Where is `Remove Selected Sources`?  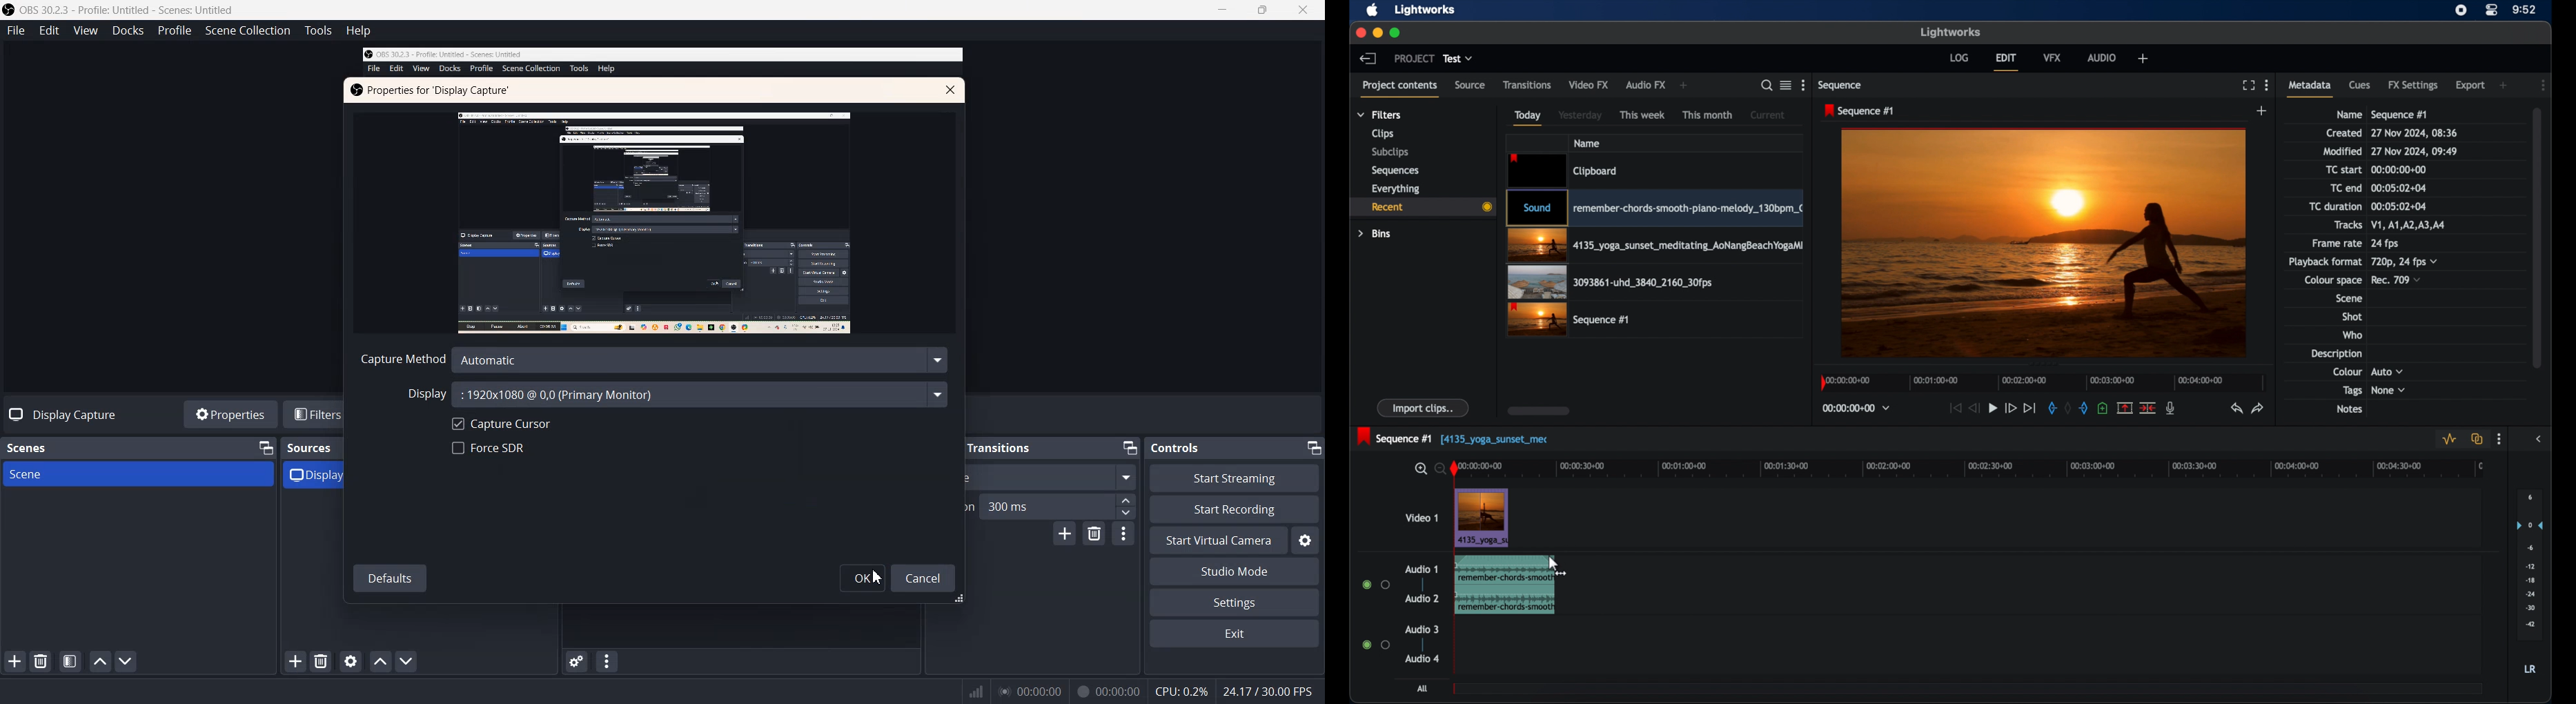
Remove Selected Sources is located at coordinates (322, 661).